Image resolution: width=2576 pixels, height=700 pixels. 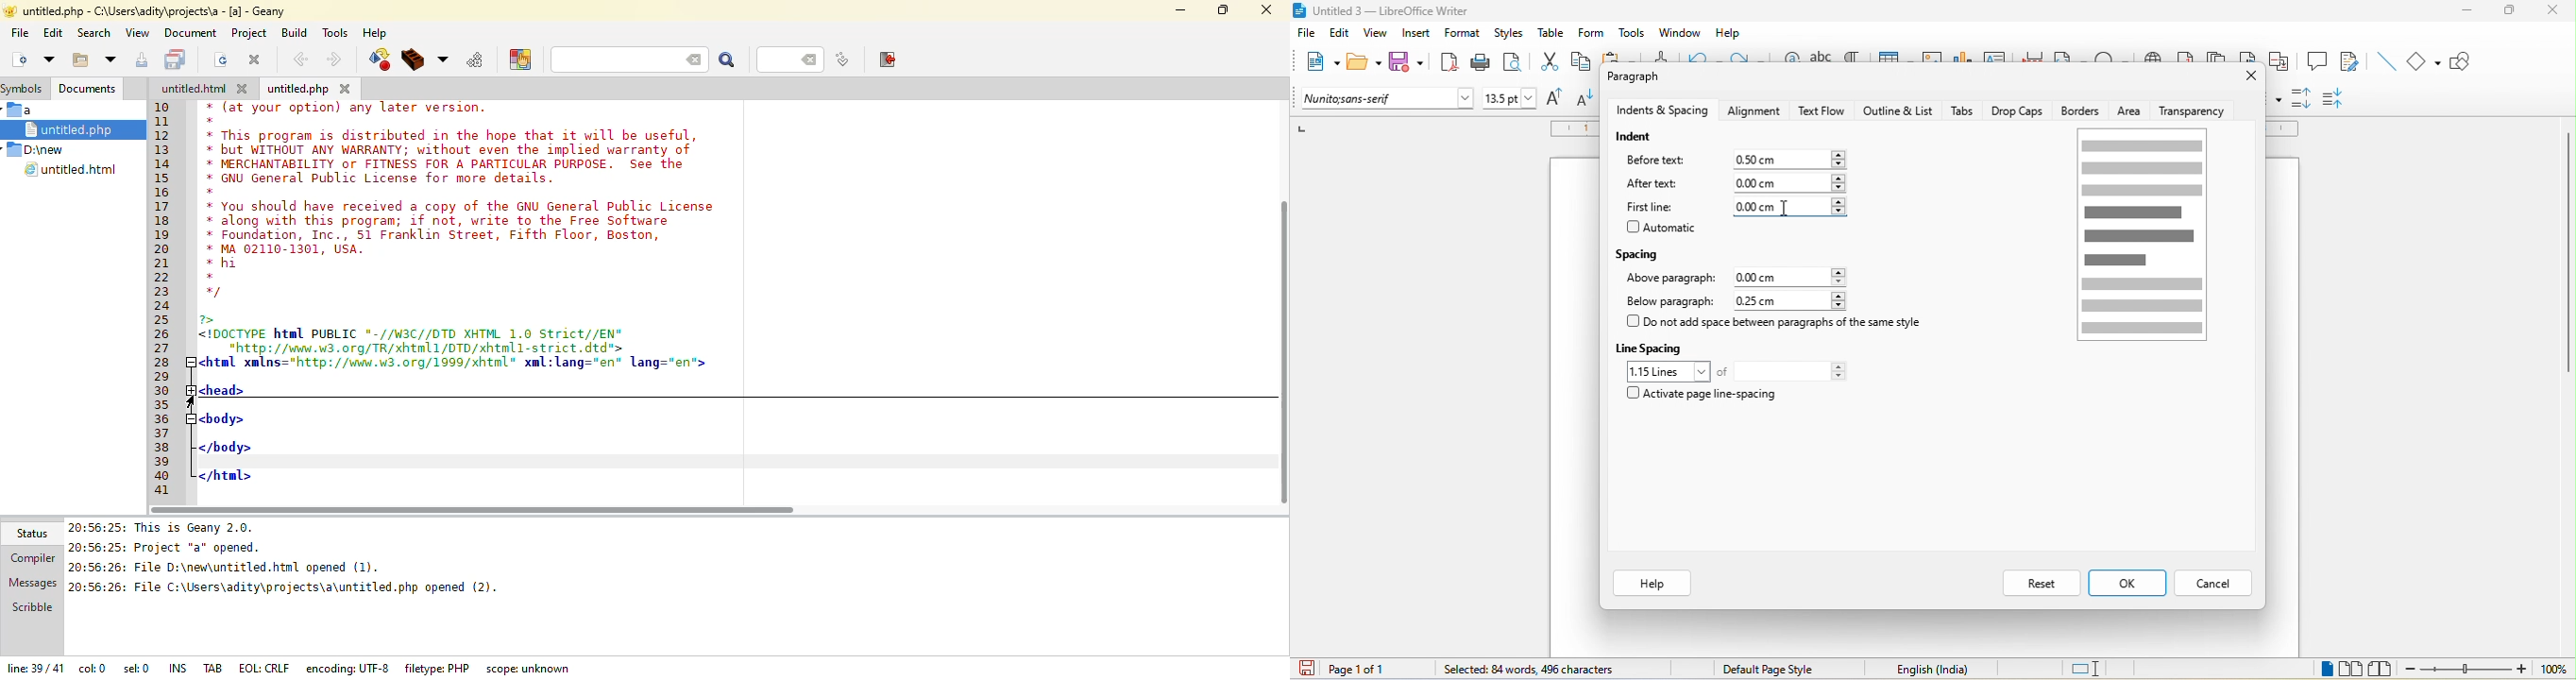 I want to click on cross reference, so click(x=2283, y=61).